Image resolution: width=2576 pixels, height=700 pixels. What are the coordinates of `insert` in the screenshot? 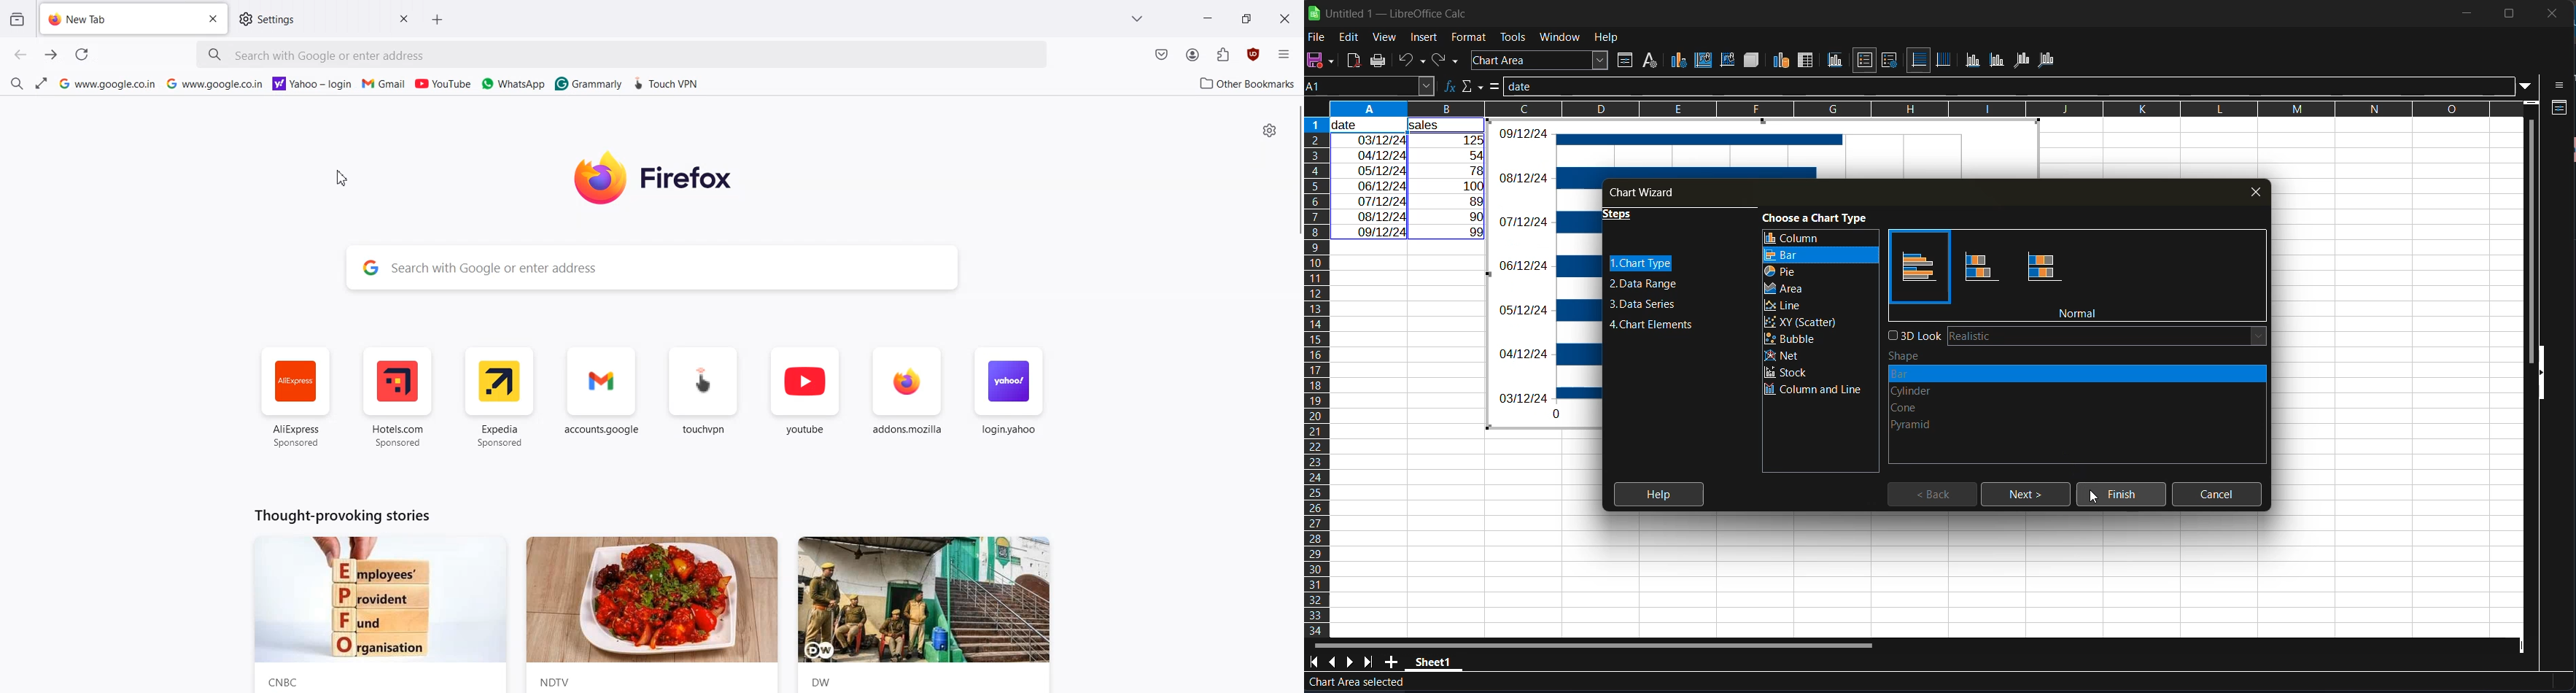 It's located at (1425, 36).